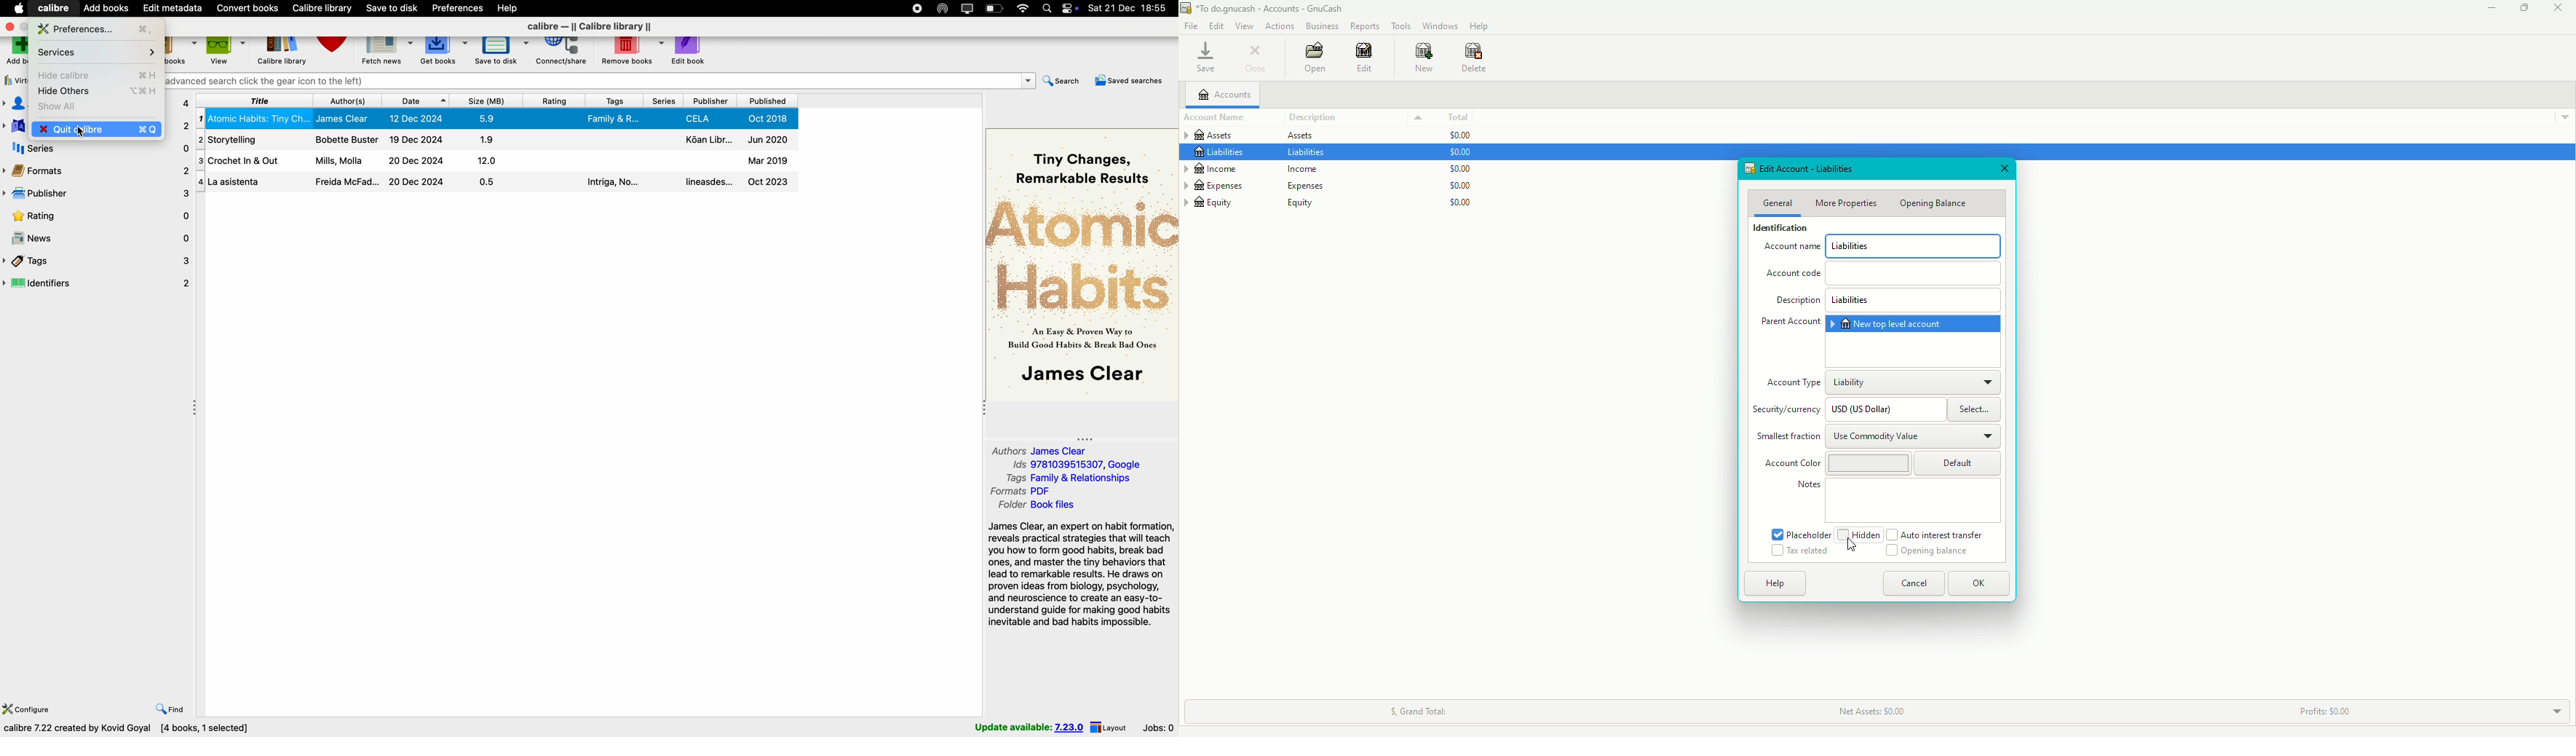 This screenshot has width=2576, height=756. I want to click on remove books, so click(629, 53).